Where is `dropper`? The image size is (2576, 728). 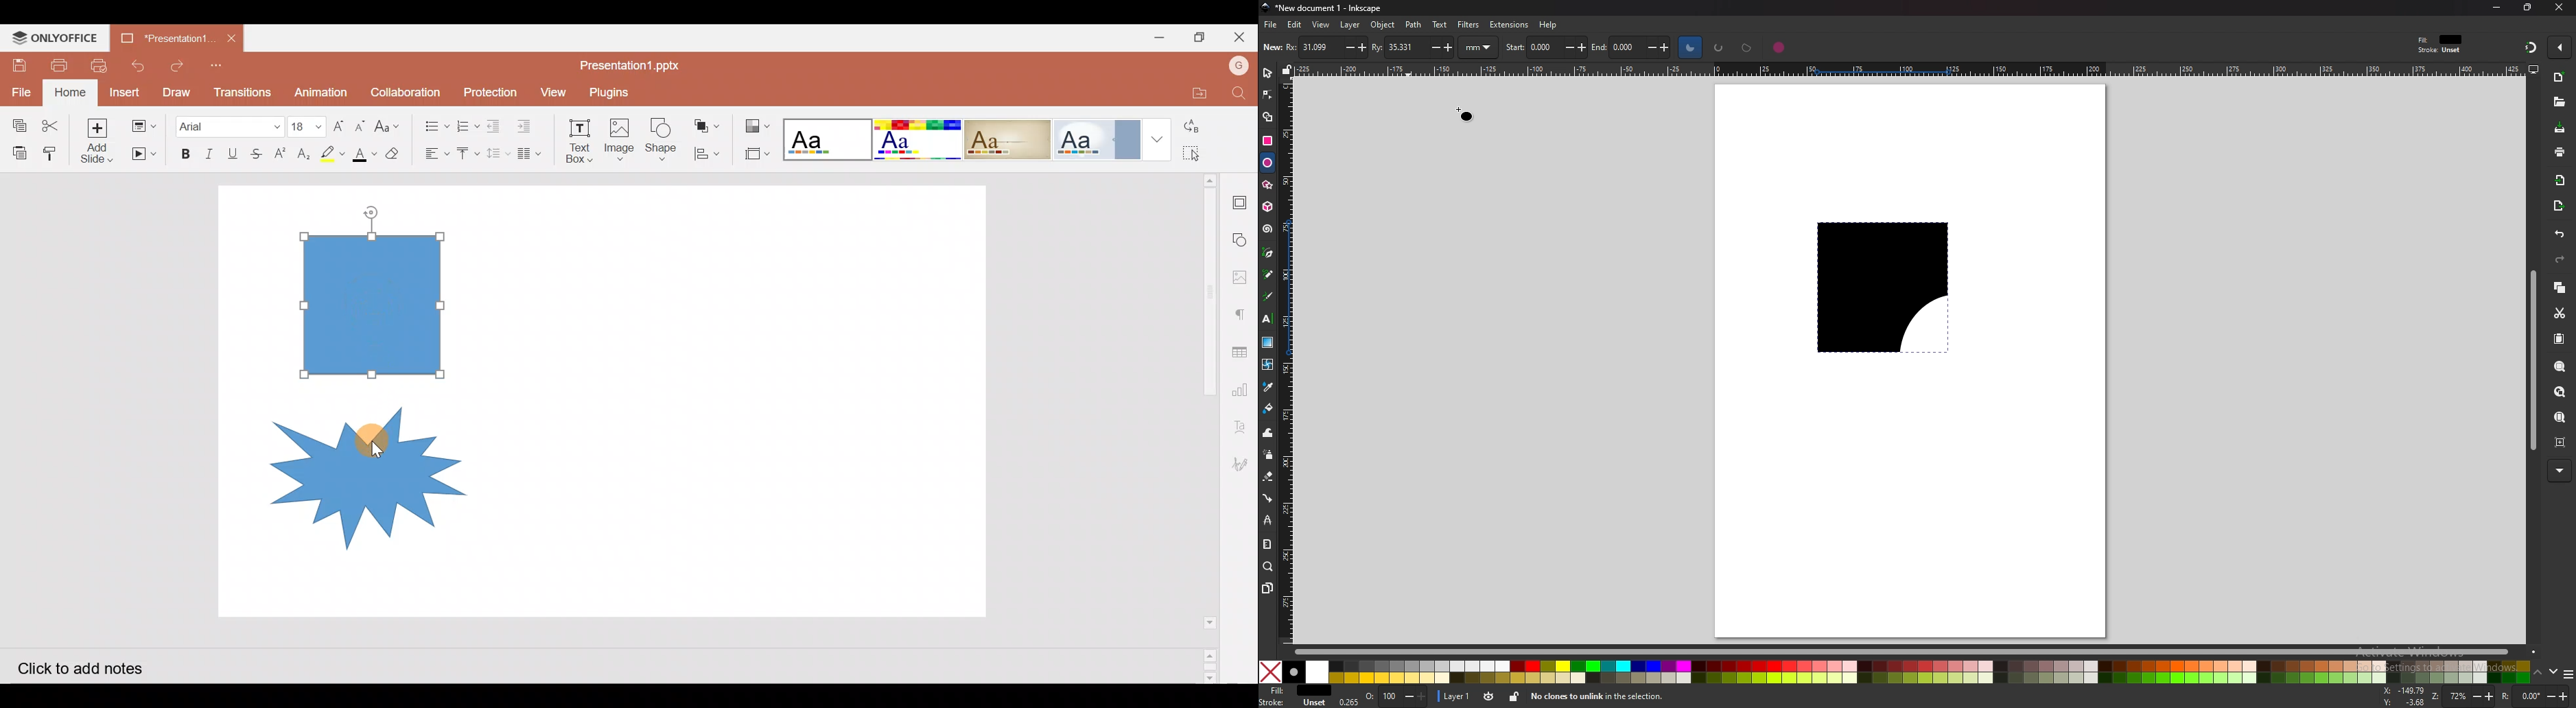
dropper is located at coordinates (1269, 388).